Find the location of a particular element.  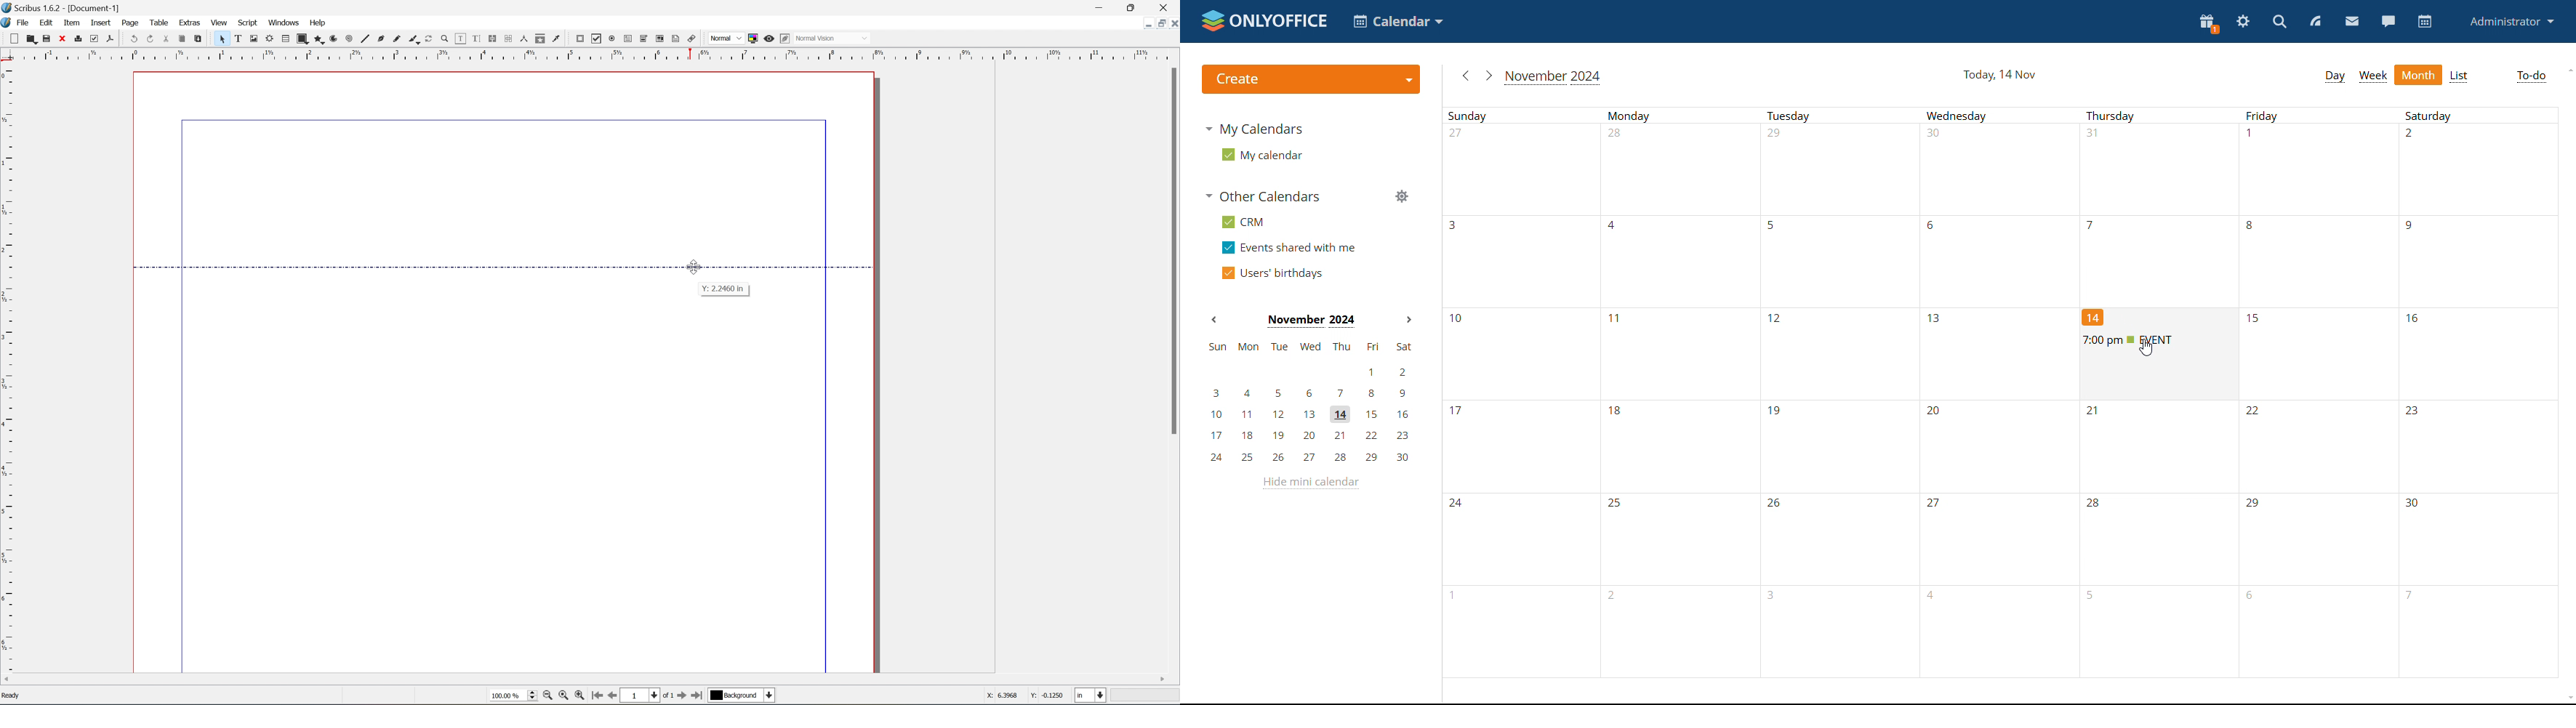

arc is located at coordinates (333, 39).